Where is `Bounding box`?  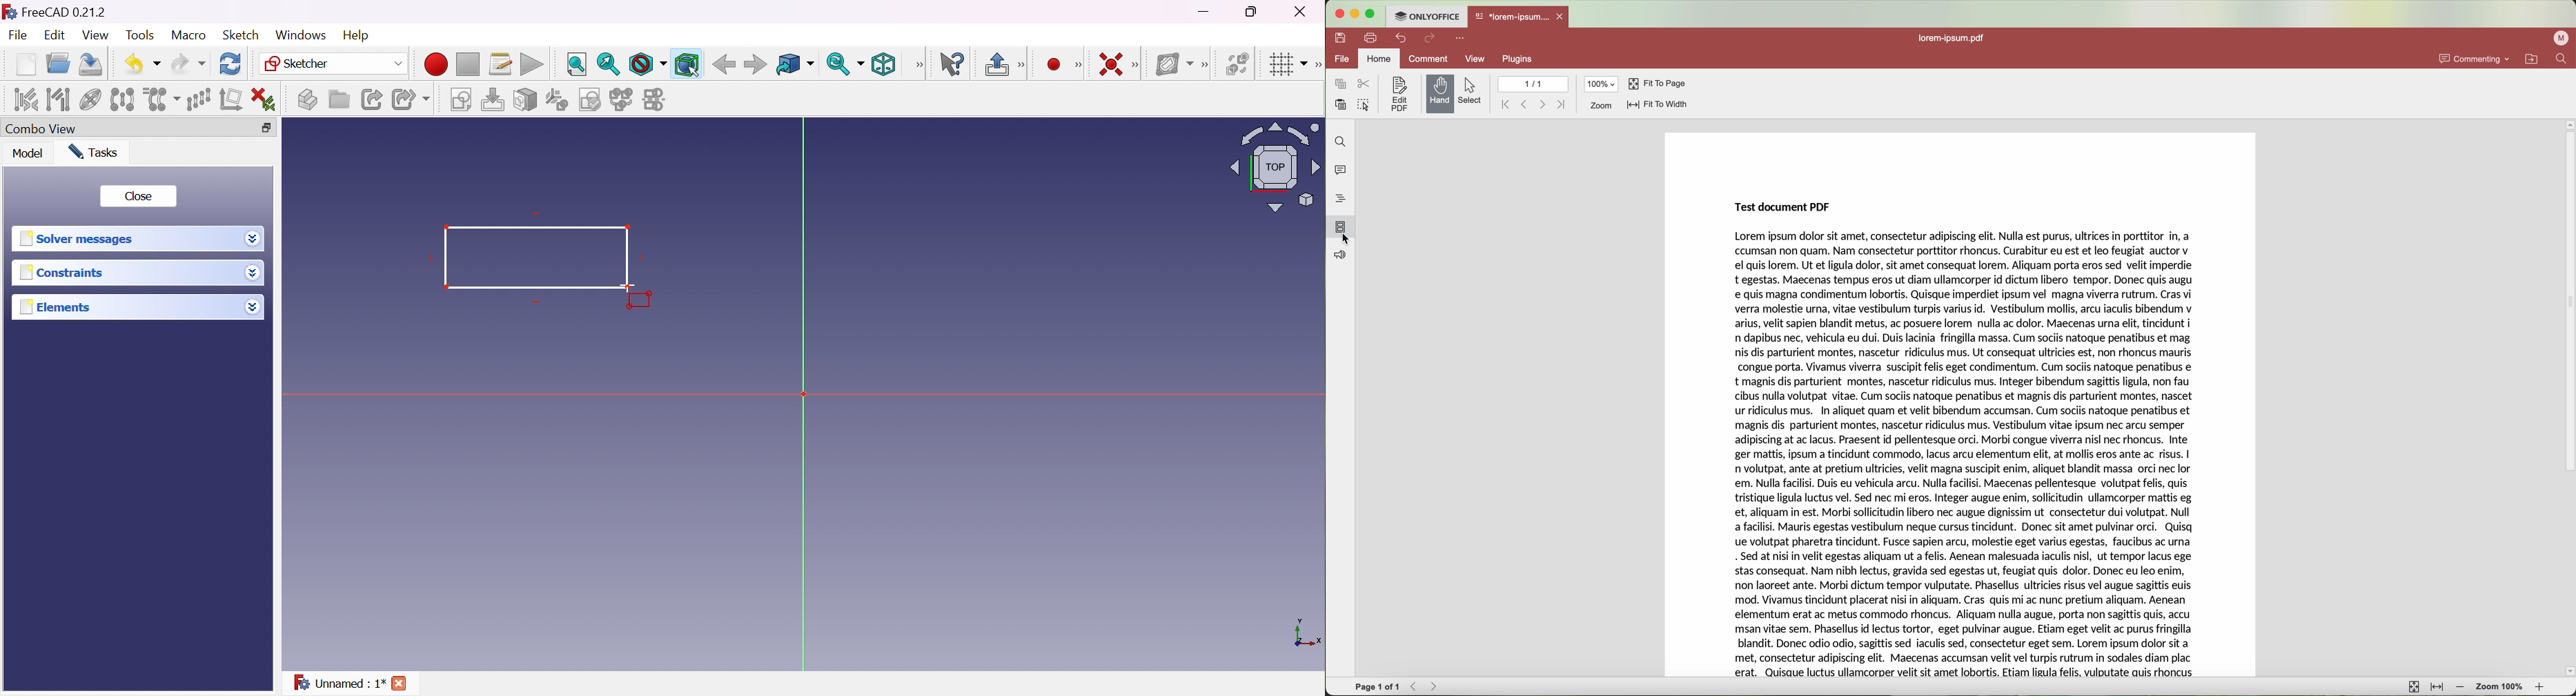 Bounding box is located at coordinates (687, 65).